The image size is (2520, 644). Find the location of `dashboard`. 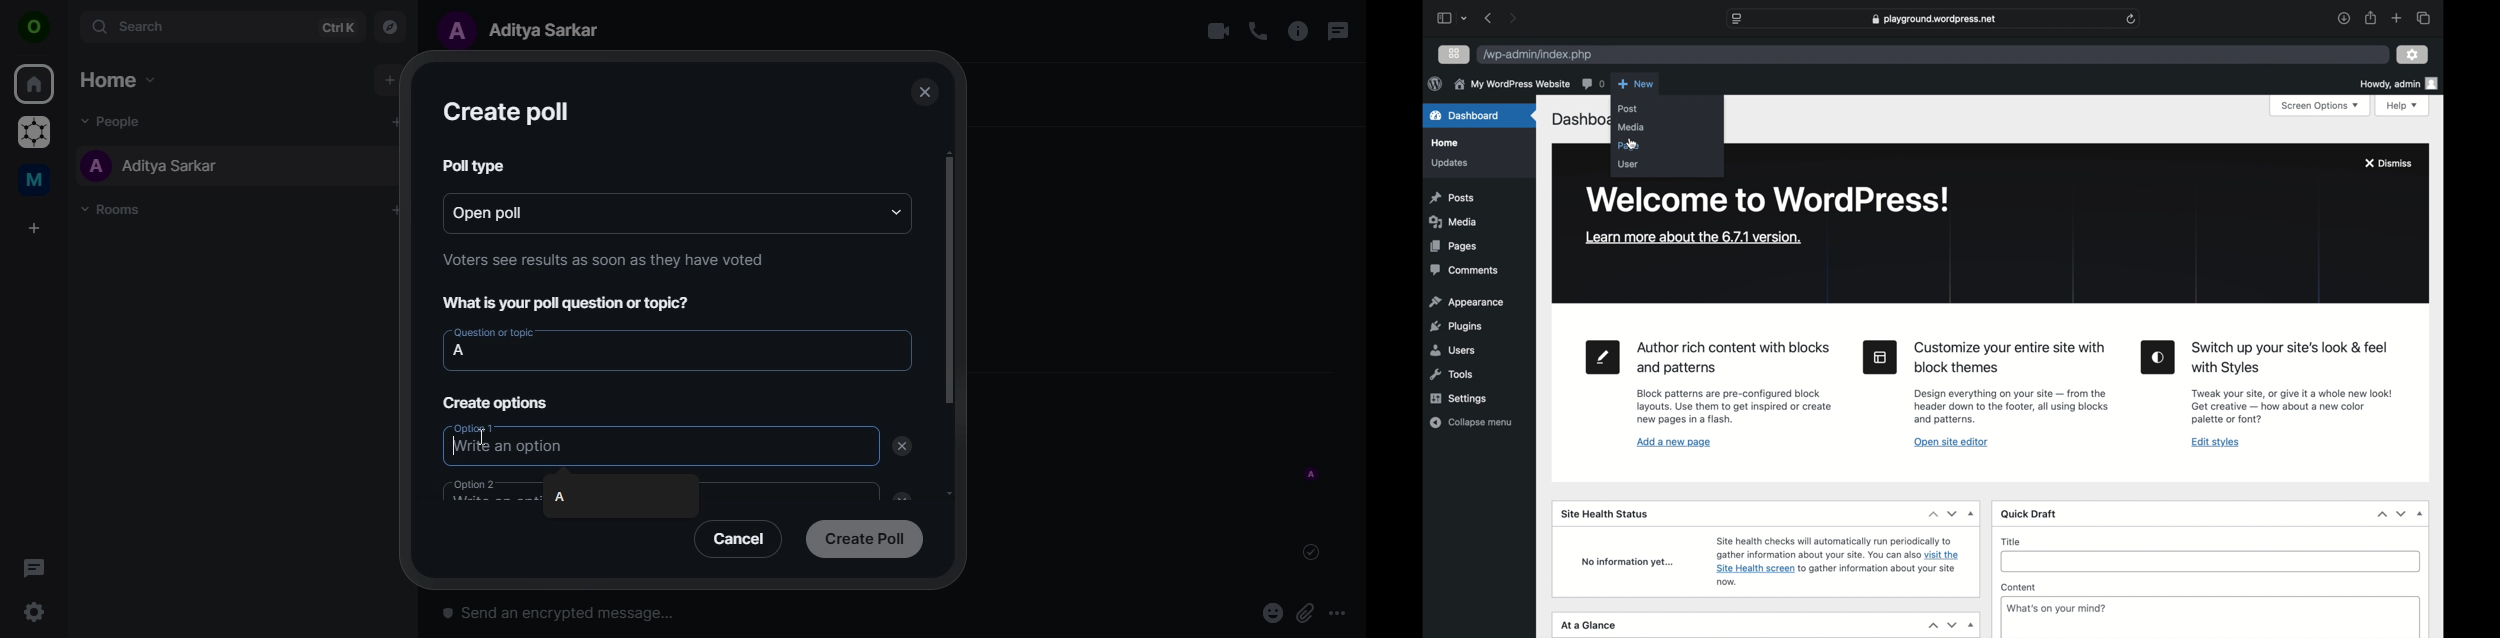

dashboard is located at coordinates (1465, 115).